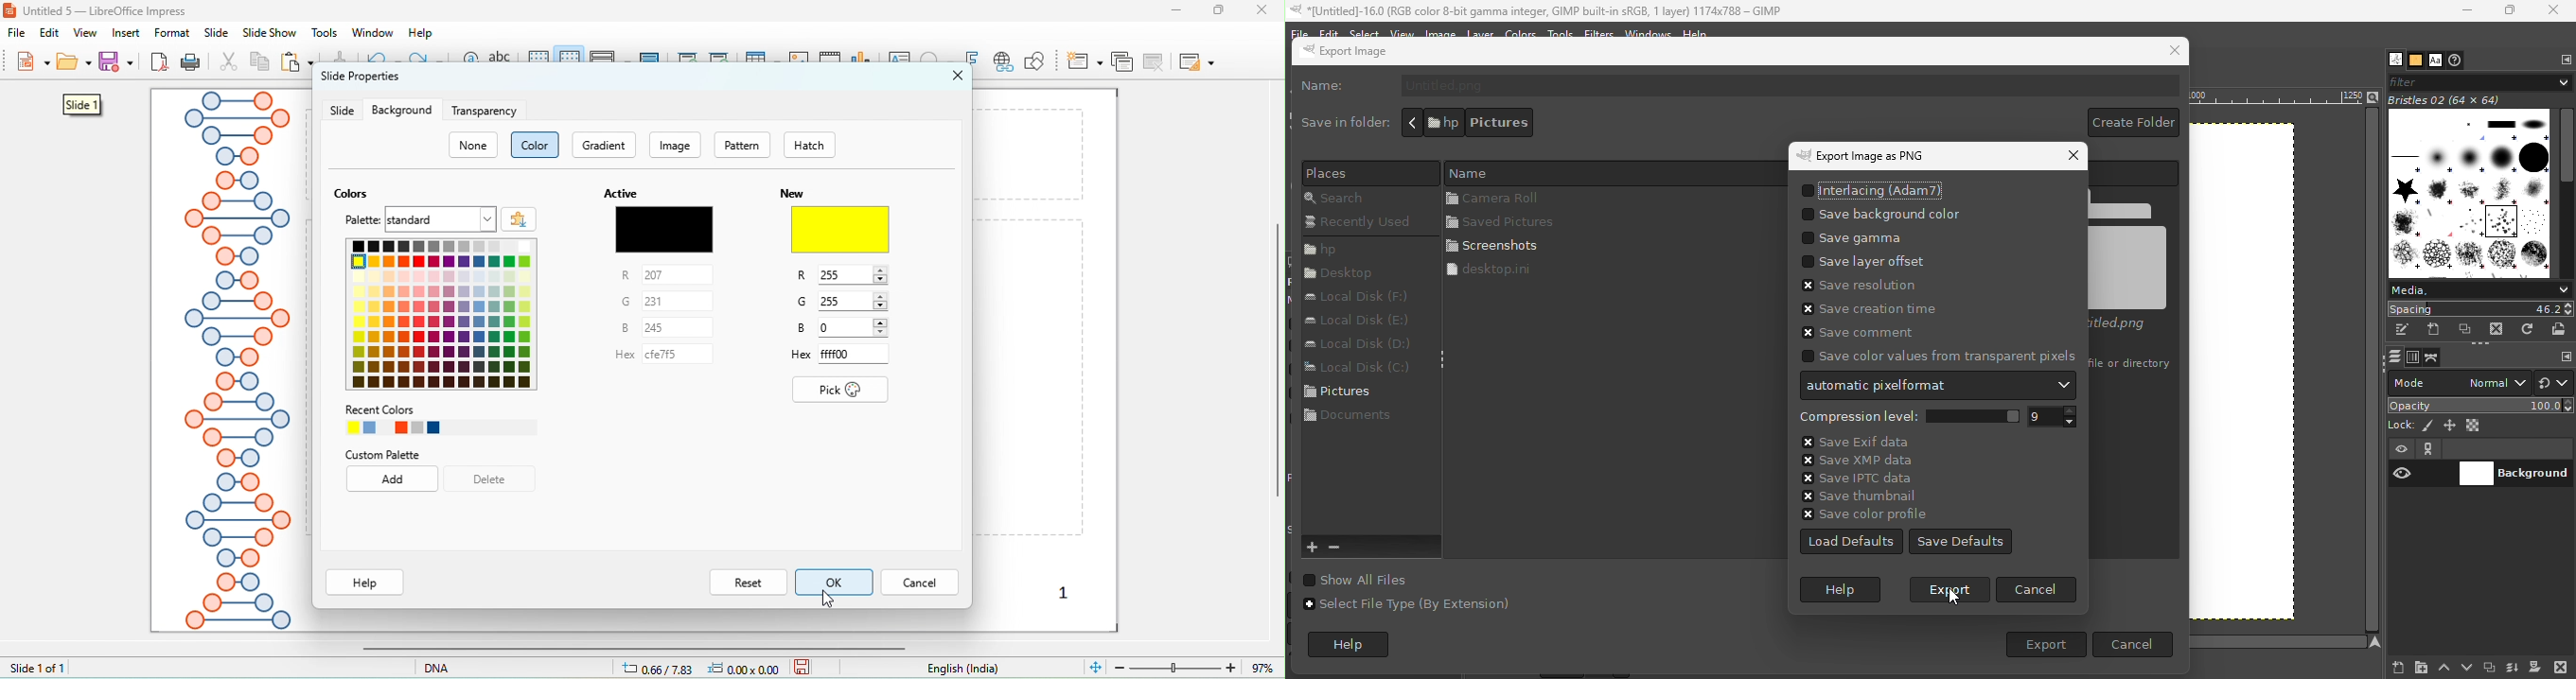 The image size is (2576, 700). What do you see at coordinates (719, 59) in the screenshot?
I see `start from current` at bounding box center [719, 59].